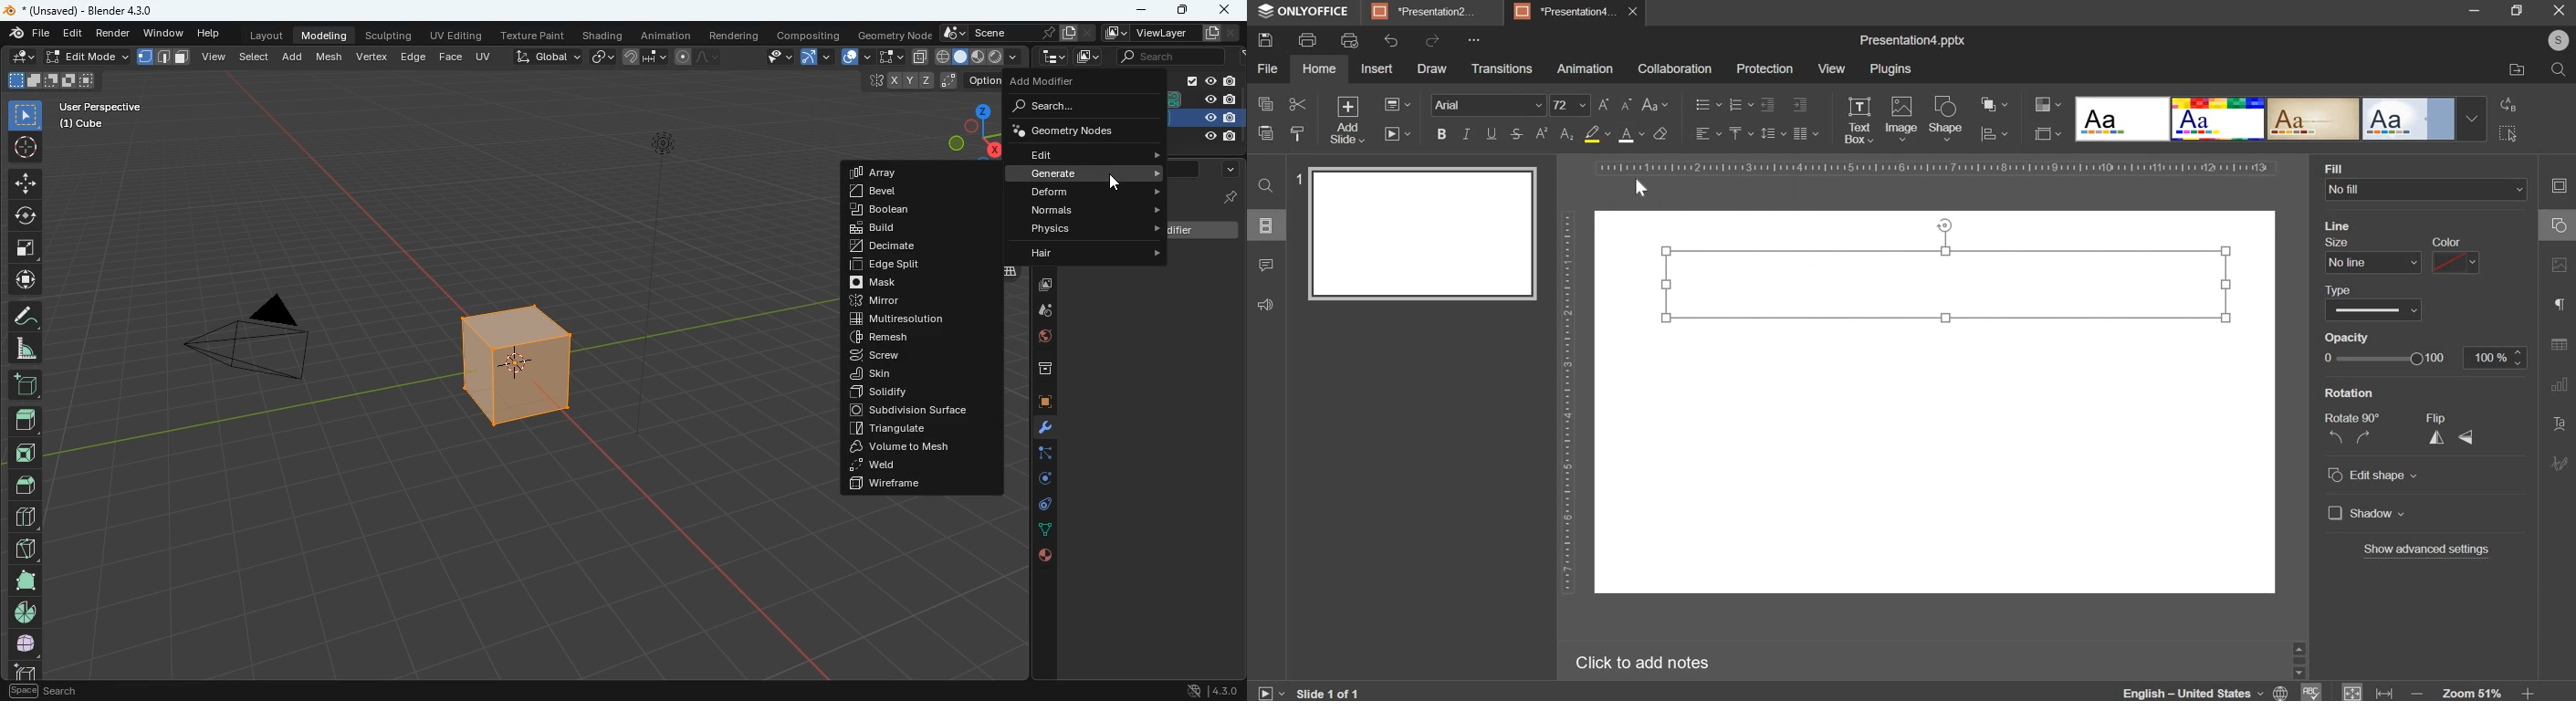  Describe the element at coordinates (774, 58) in the screenshot. I see `view` at that location.